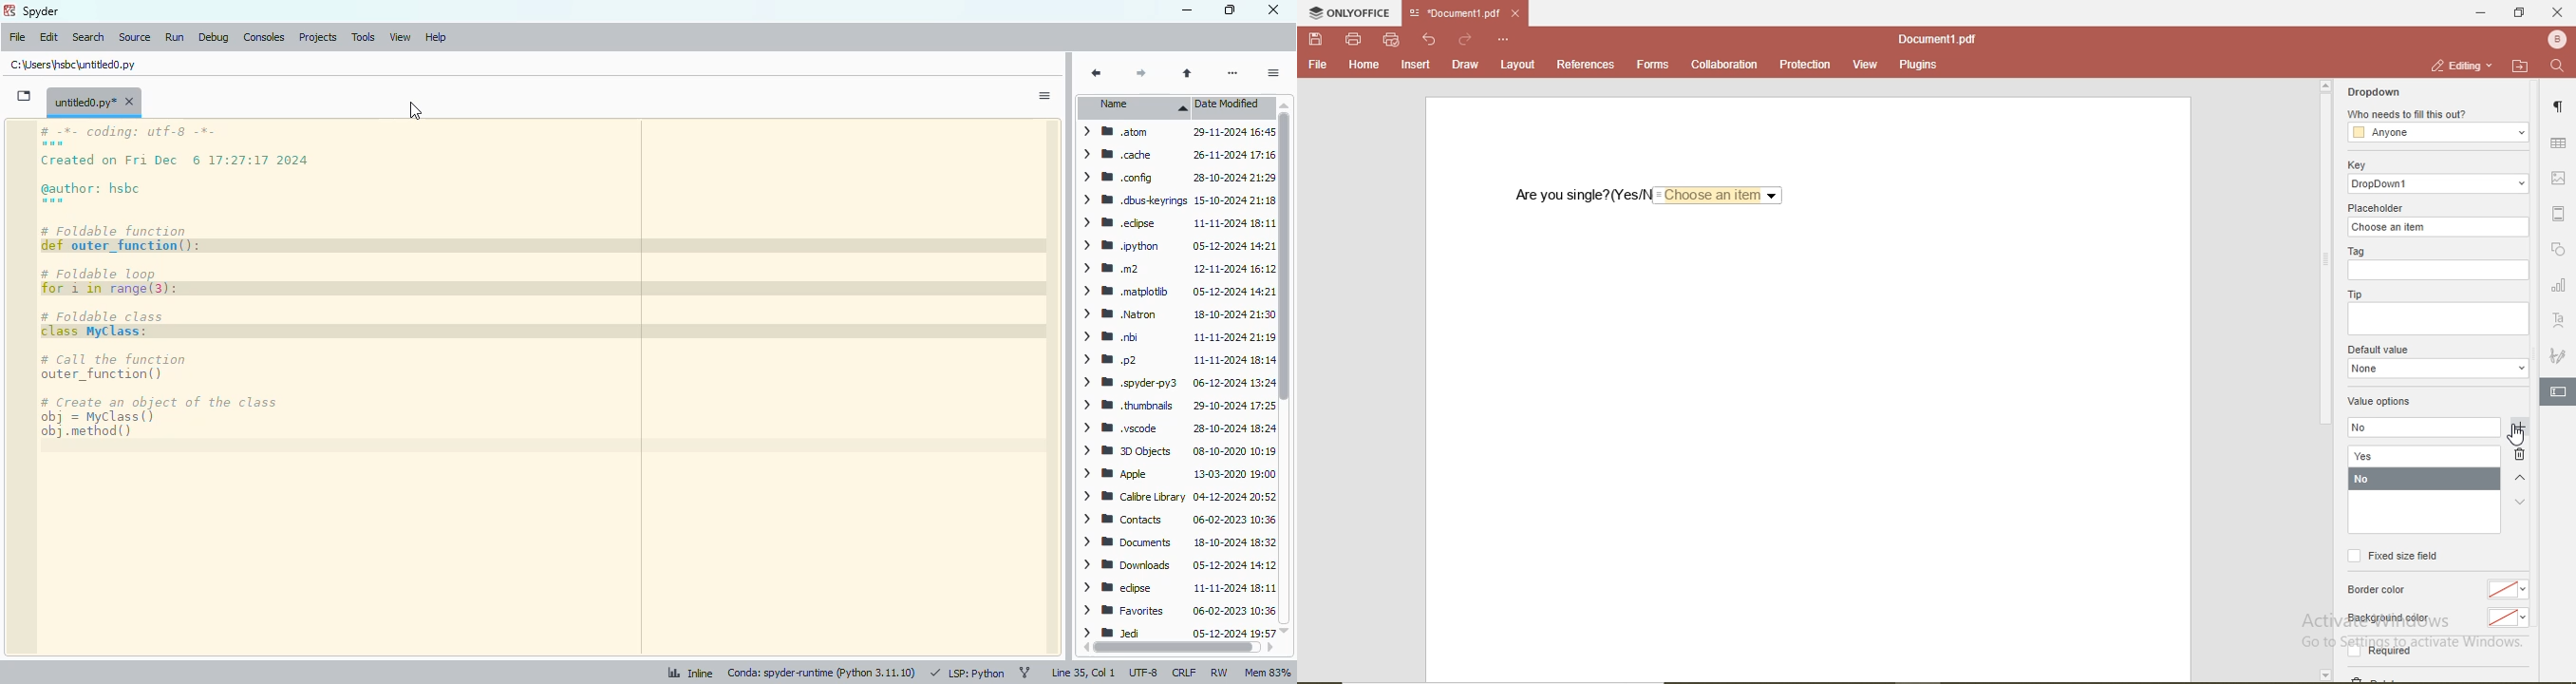  Describe the element at coordinates (17, 37) in the screenshot. I see `file` at that location.